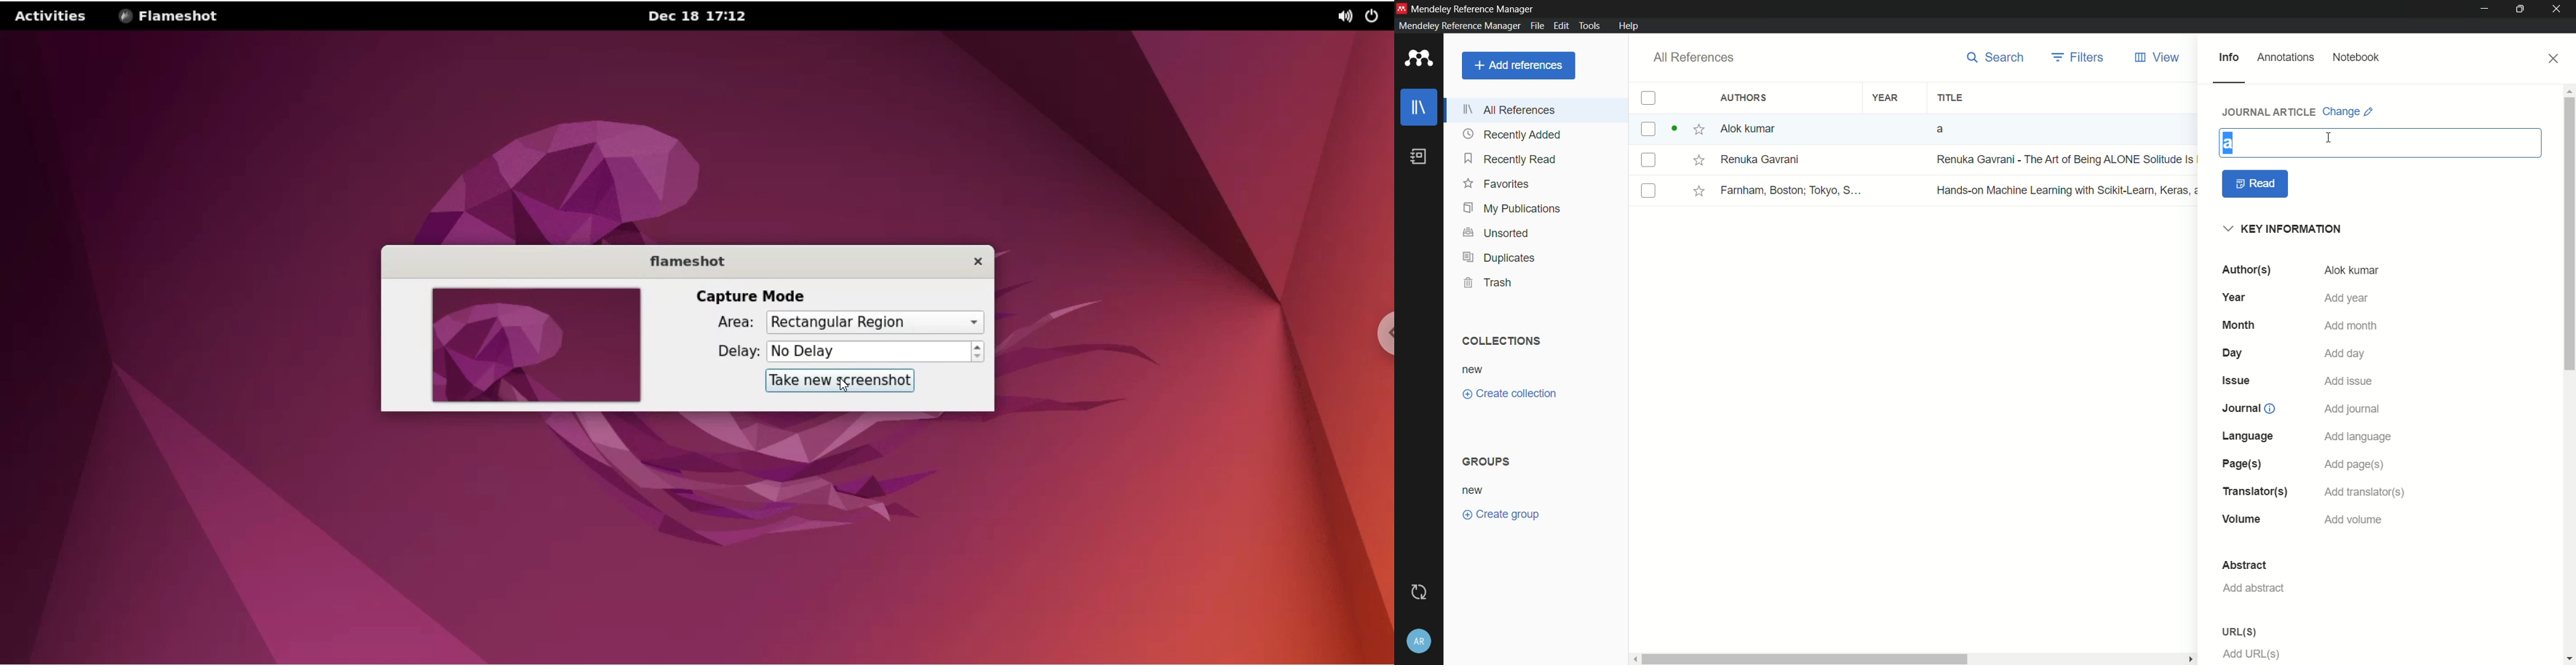 This screenshot has height=672, width=2576. What do you see at coordinates (2363, 493) in the screenshot?
I see `add translator` at bounding box center [2363, 493].